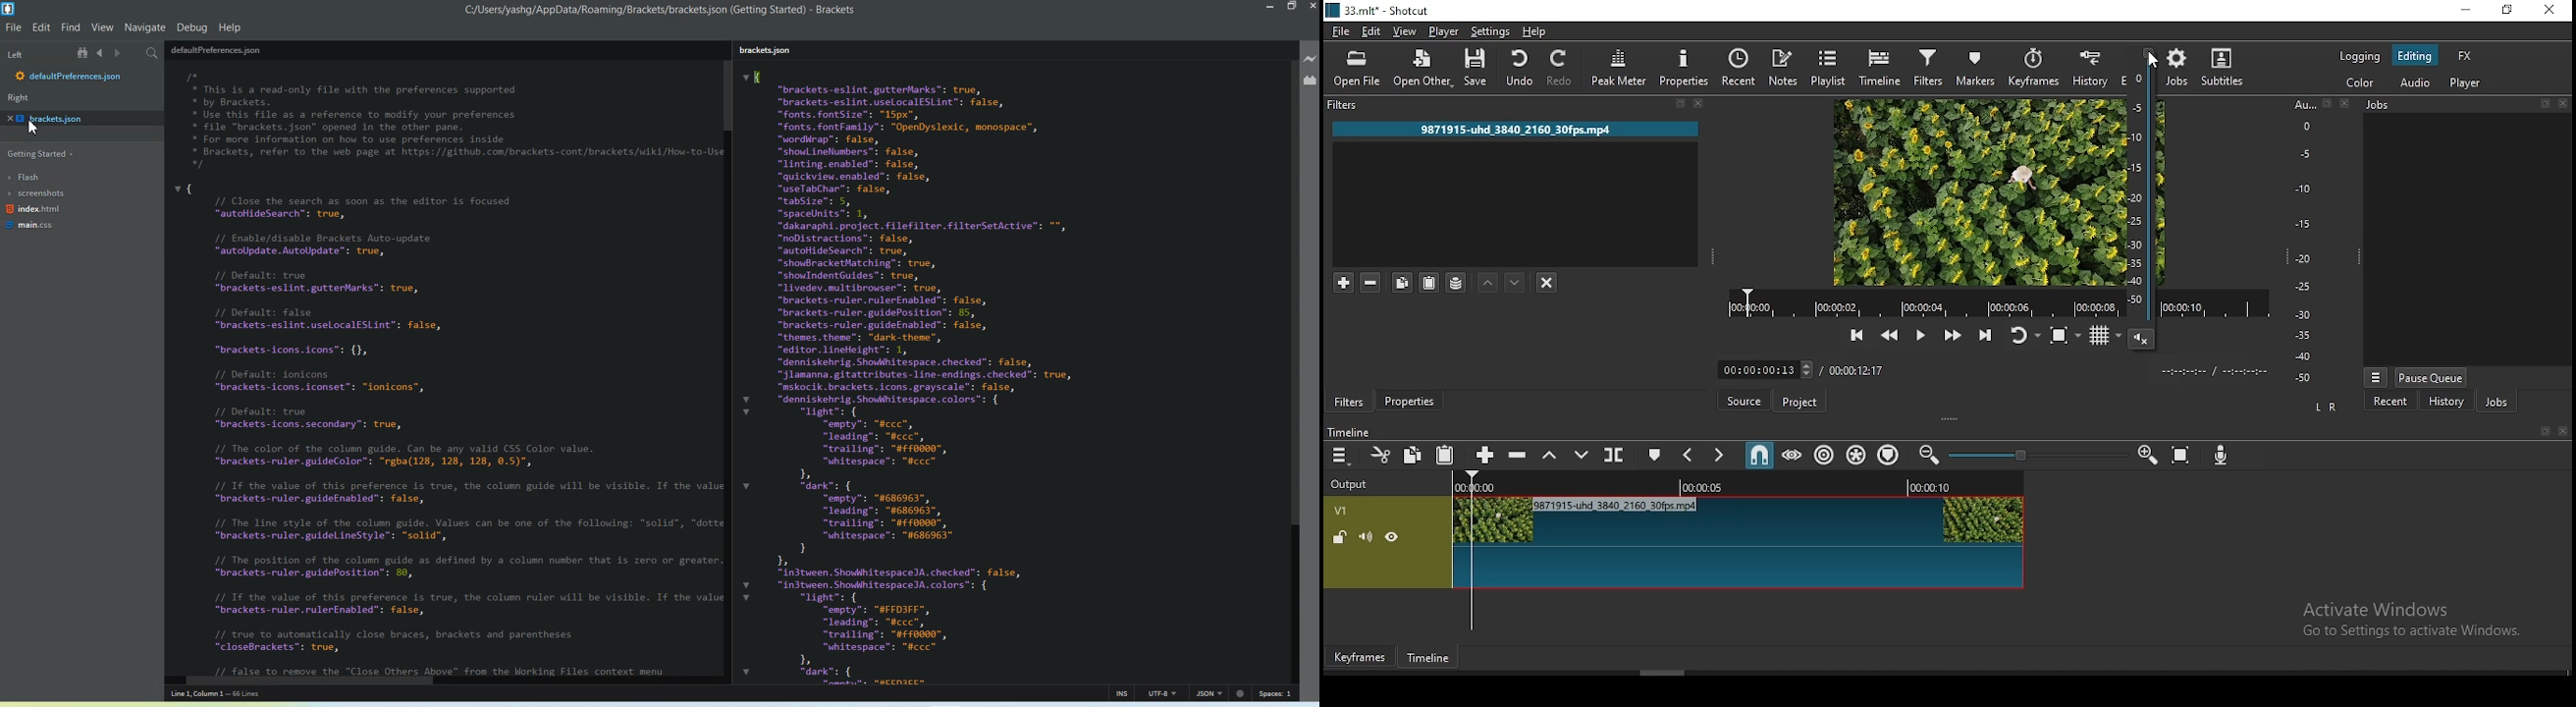 Image resolution: width=2576 pixels, height=728 pixels. I want to click on Close, so click(1312, 8).